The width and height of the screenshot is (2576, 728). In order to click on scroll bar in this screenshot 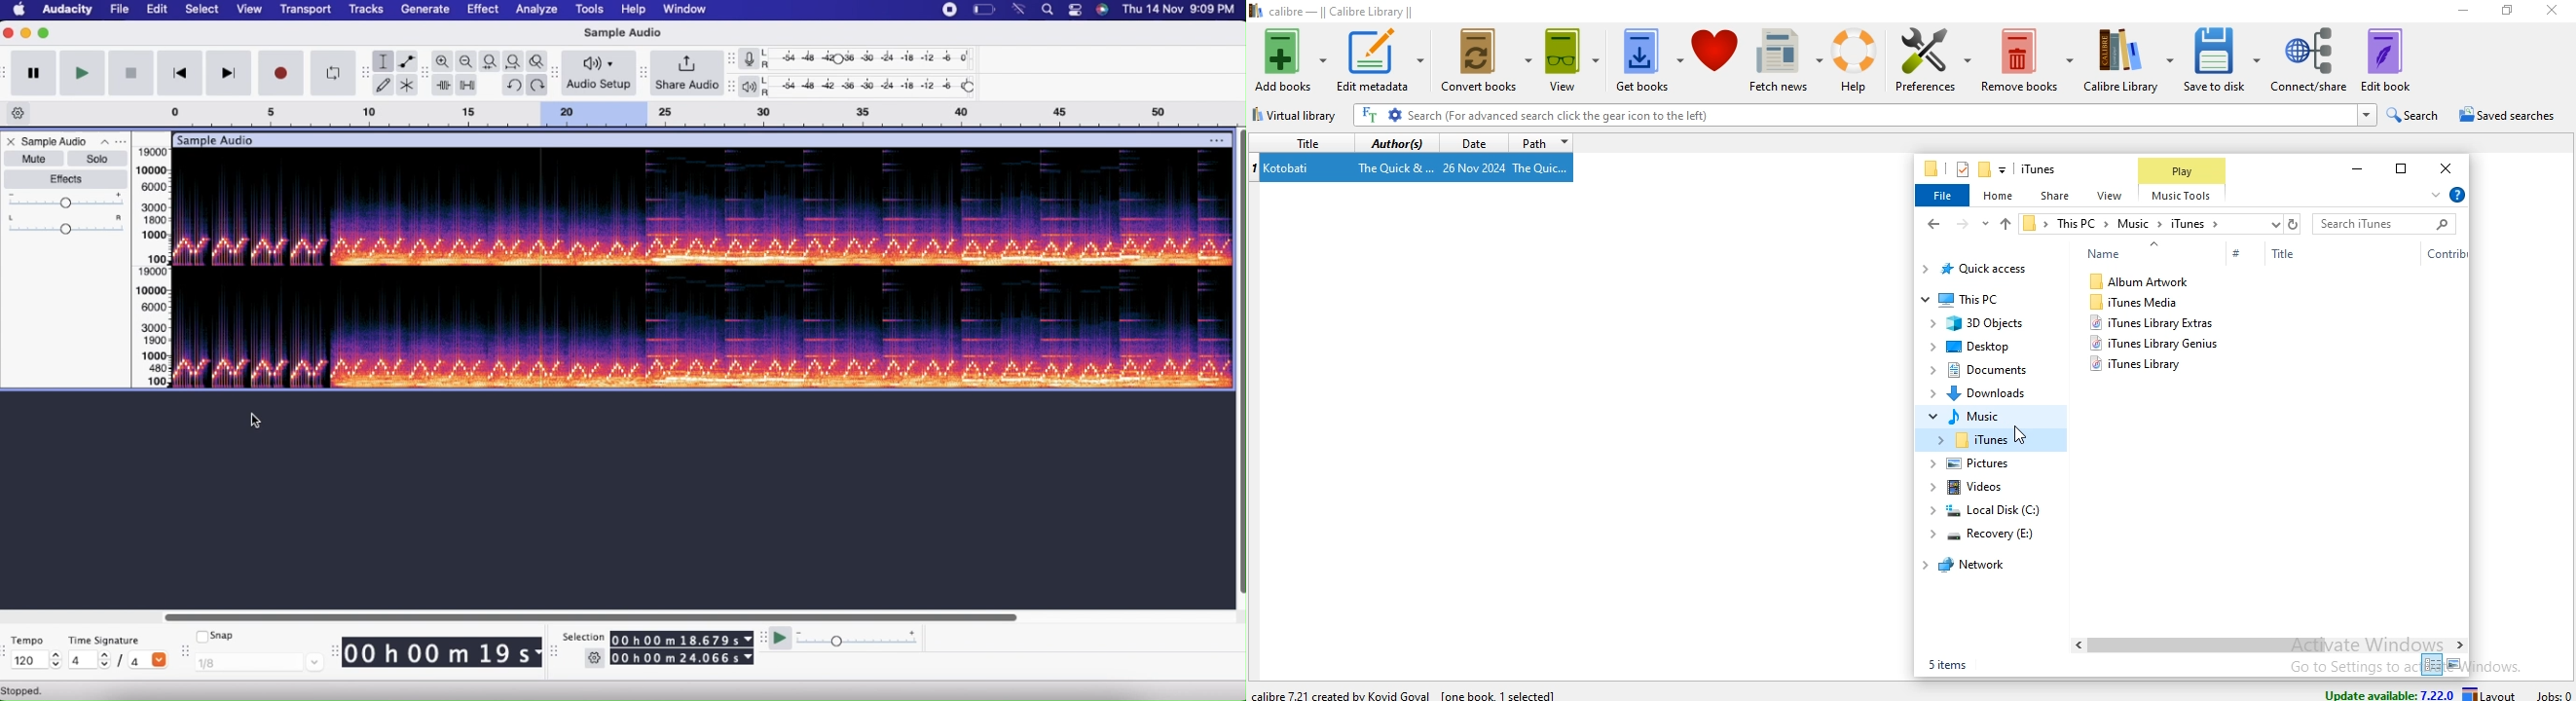, I will do `click(1239, 363)`.